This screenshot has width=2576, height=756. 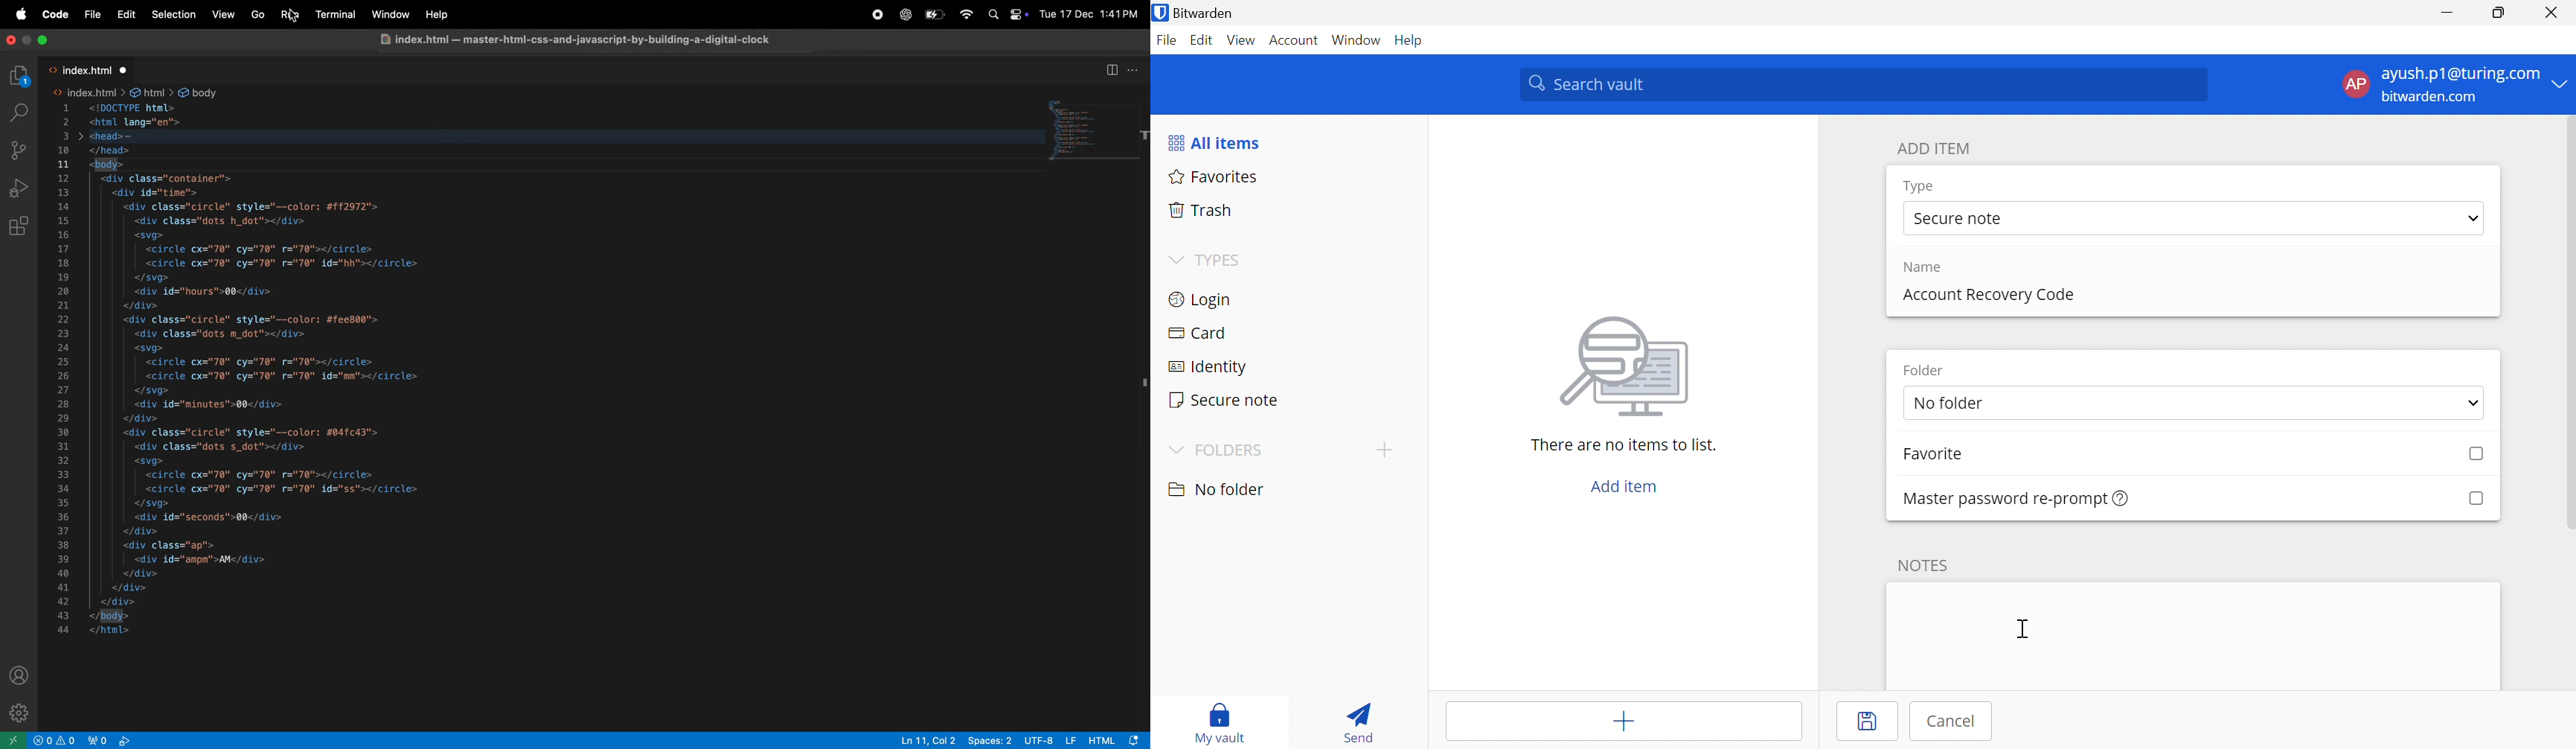 What do you see at coordinates (23, 187) in the screenshot?
I see `run debug` at bounding box center [23, 187].